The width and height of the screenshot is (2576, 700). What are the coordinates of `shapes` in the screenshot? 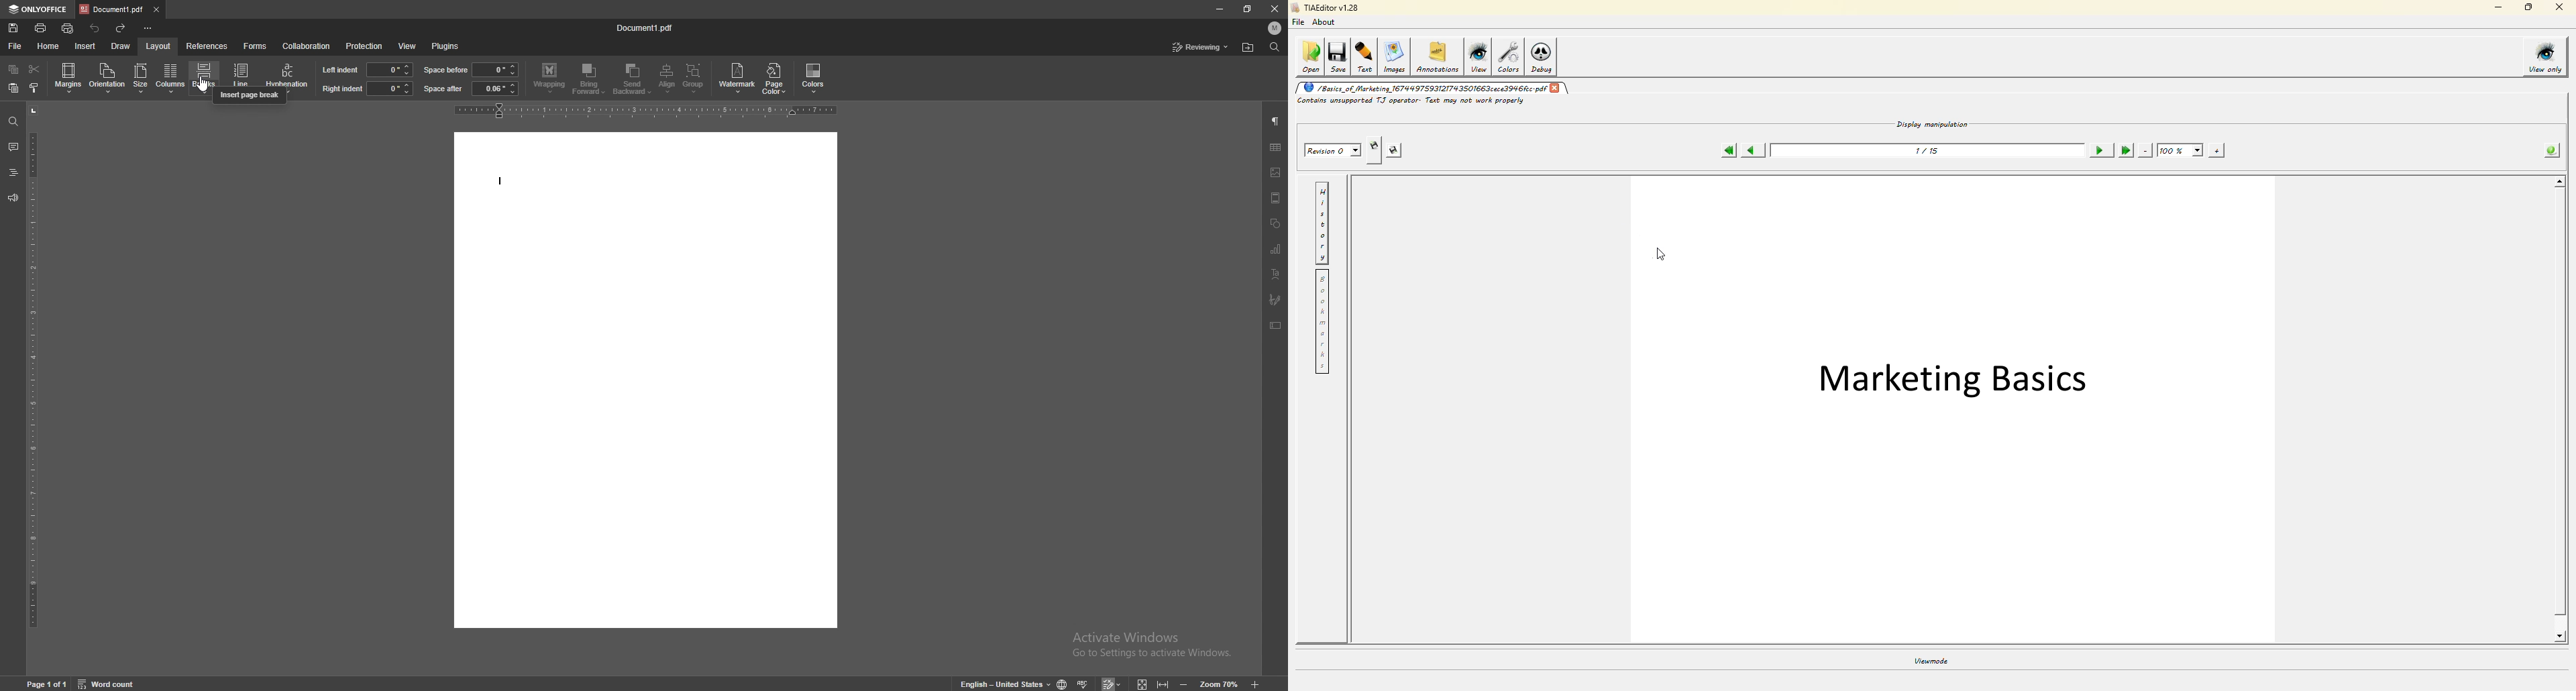 It's located at (1274, 223).